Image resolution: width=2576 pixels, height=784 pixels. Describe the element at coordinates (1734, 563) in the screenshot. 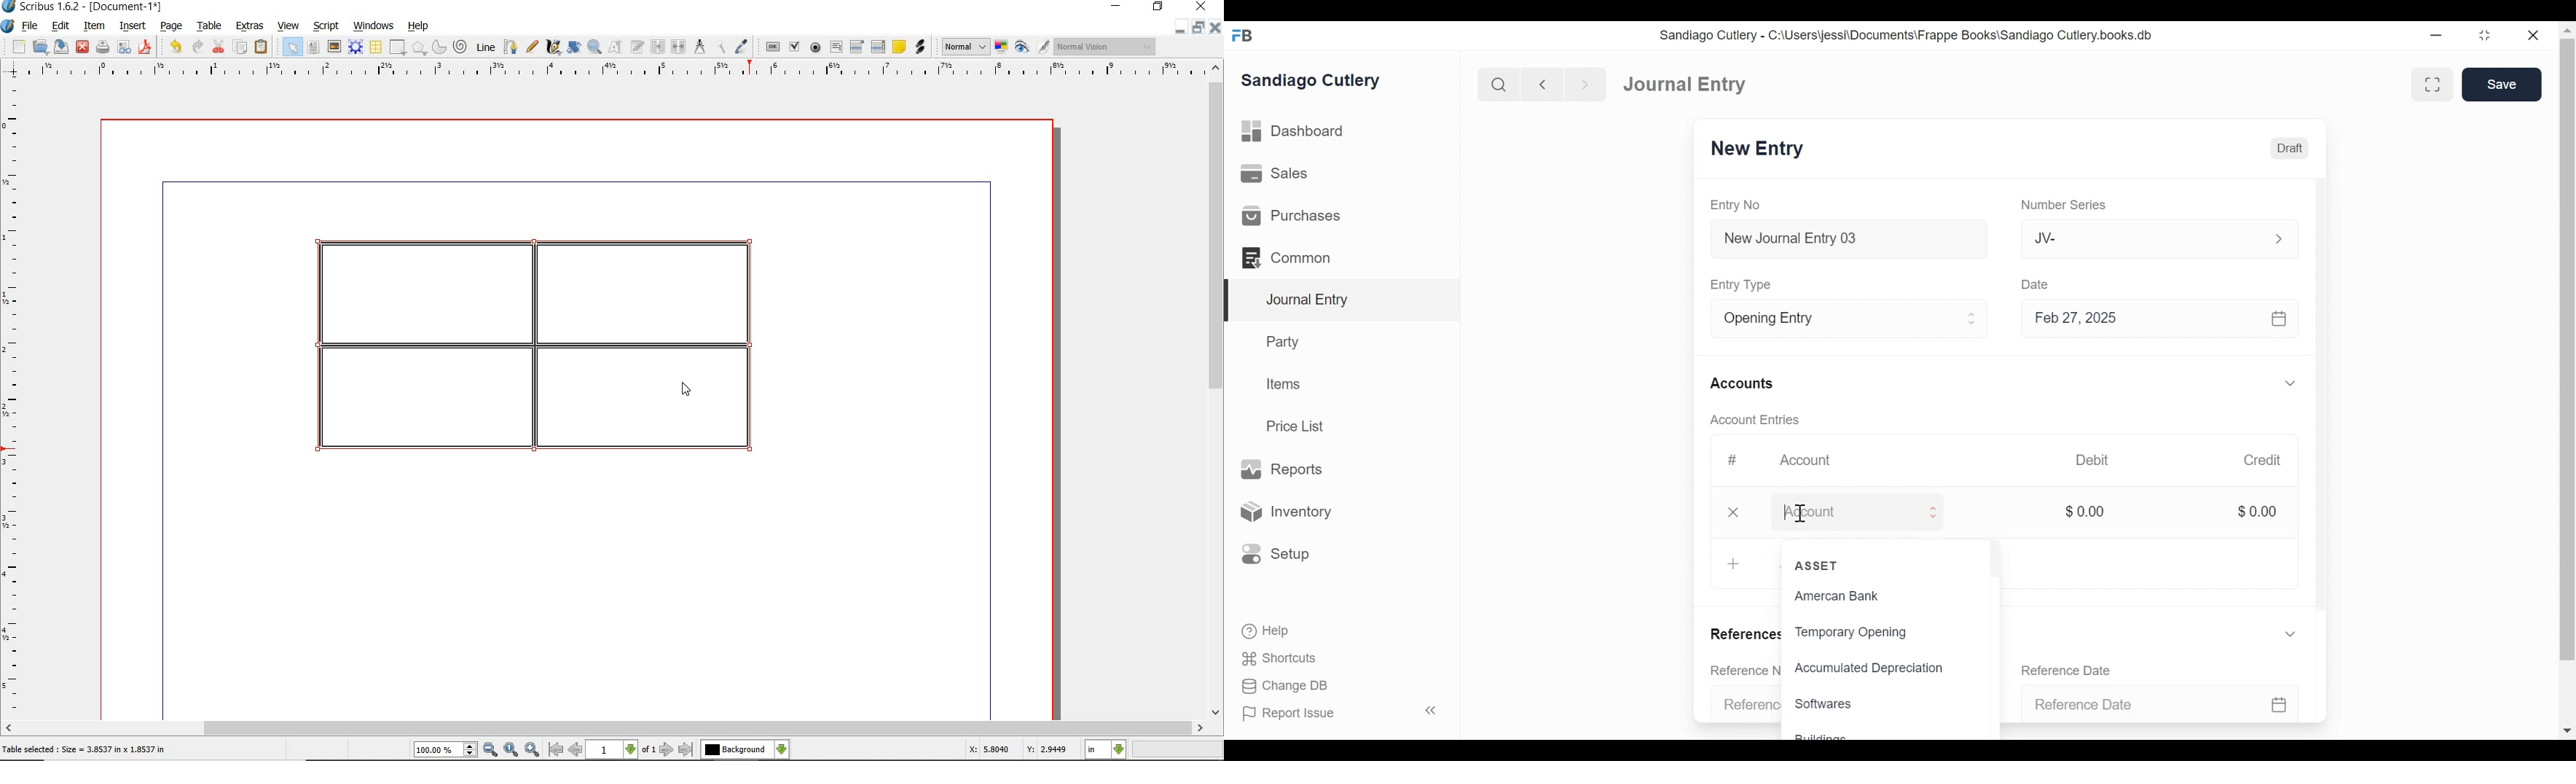

I see `+` at that location.